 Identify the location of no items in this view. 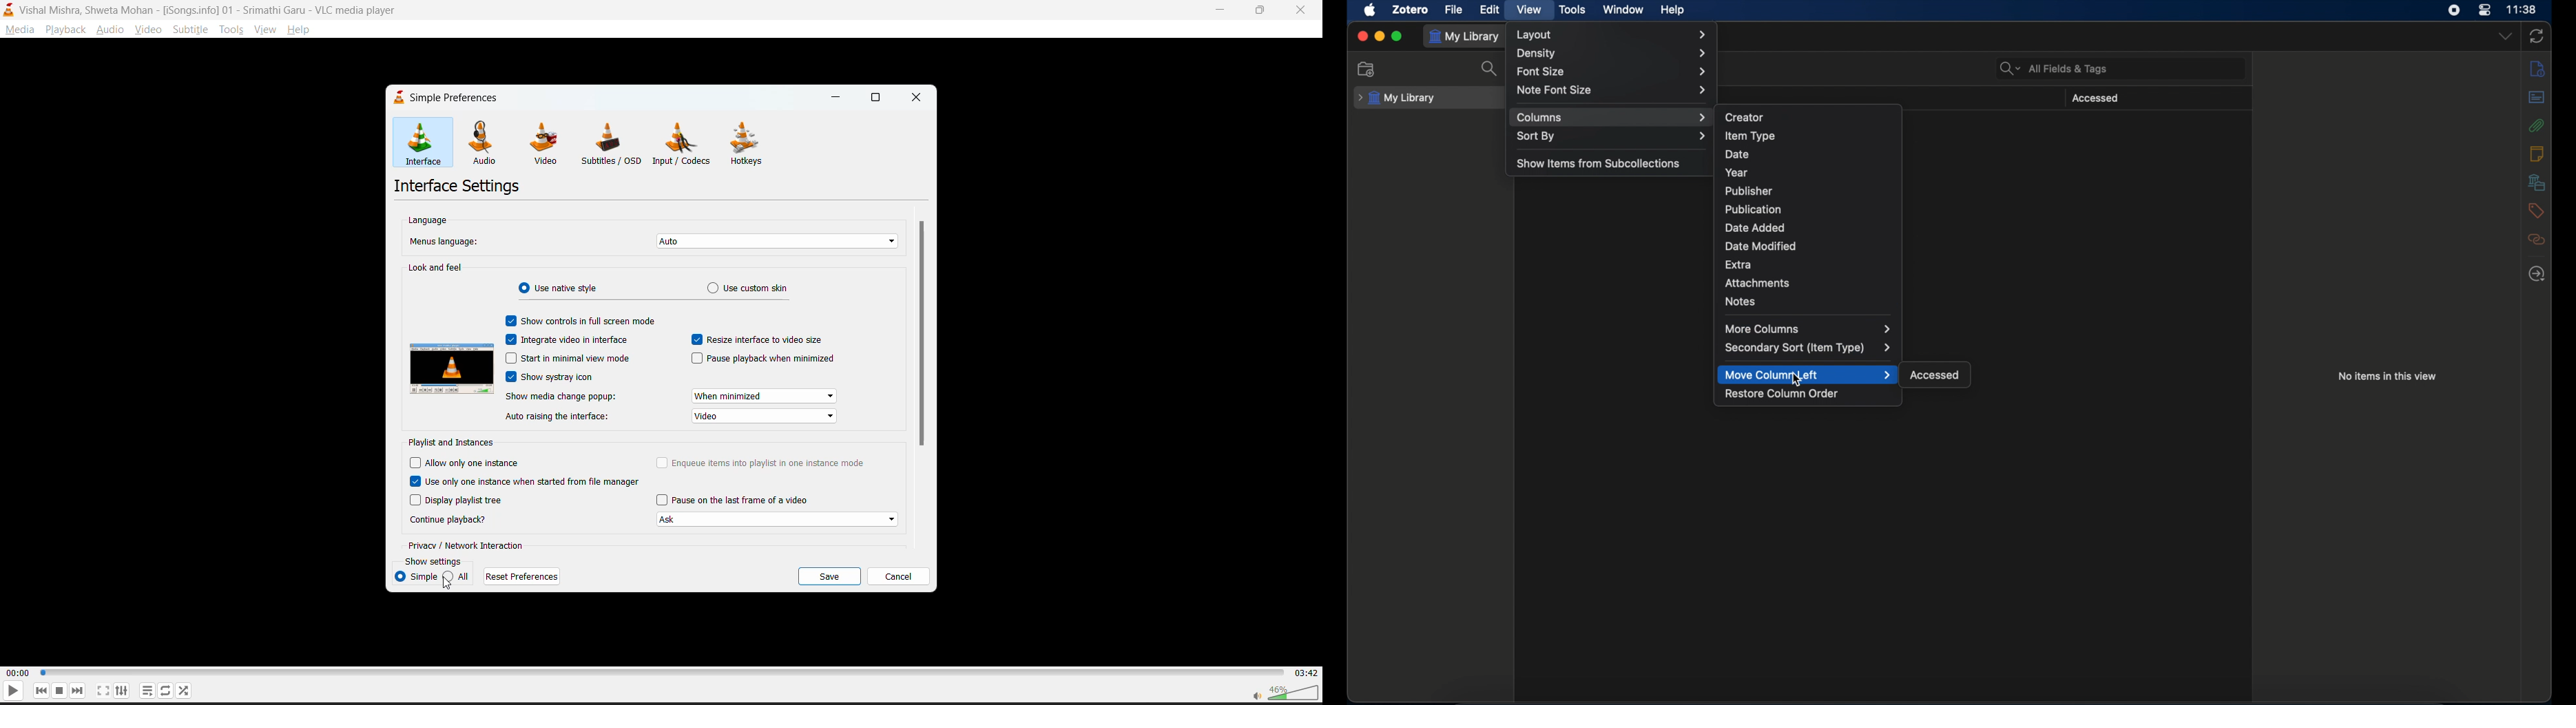
(2388, 376).